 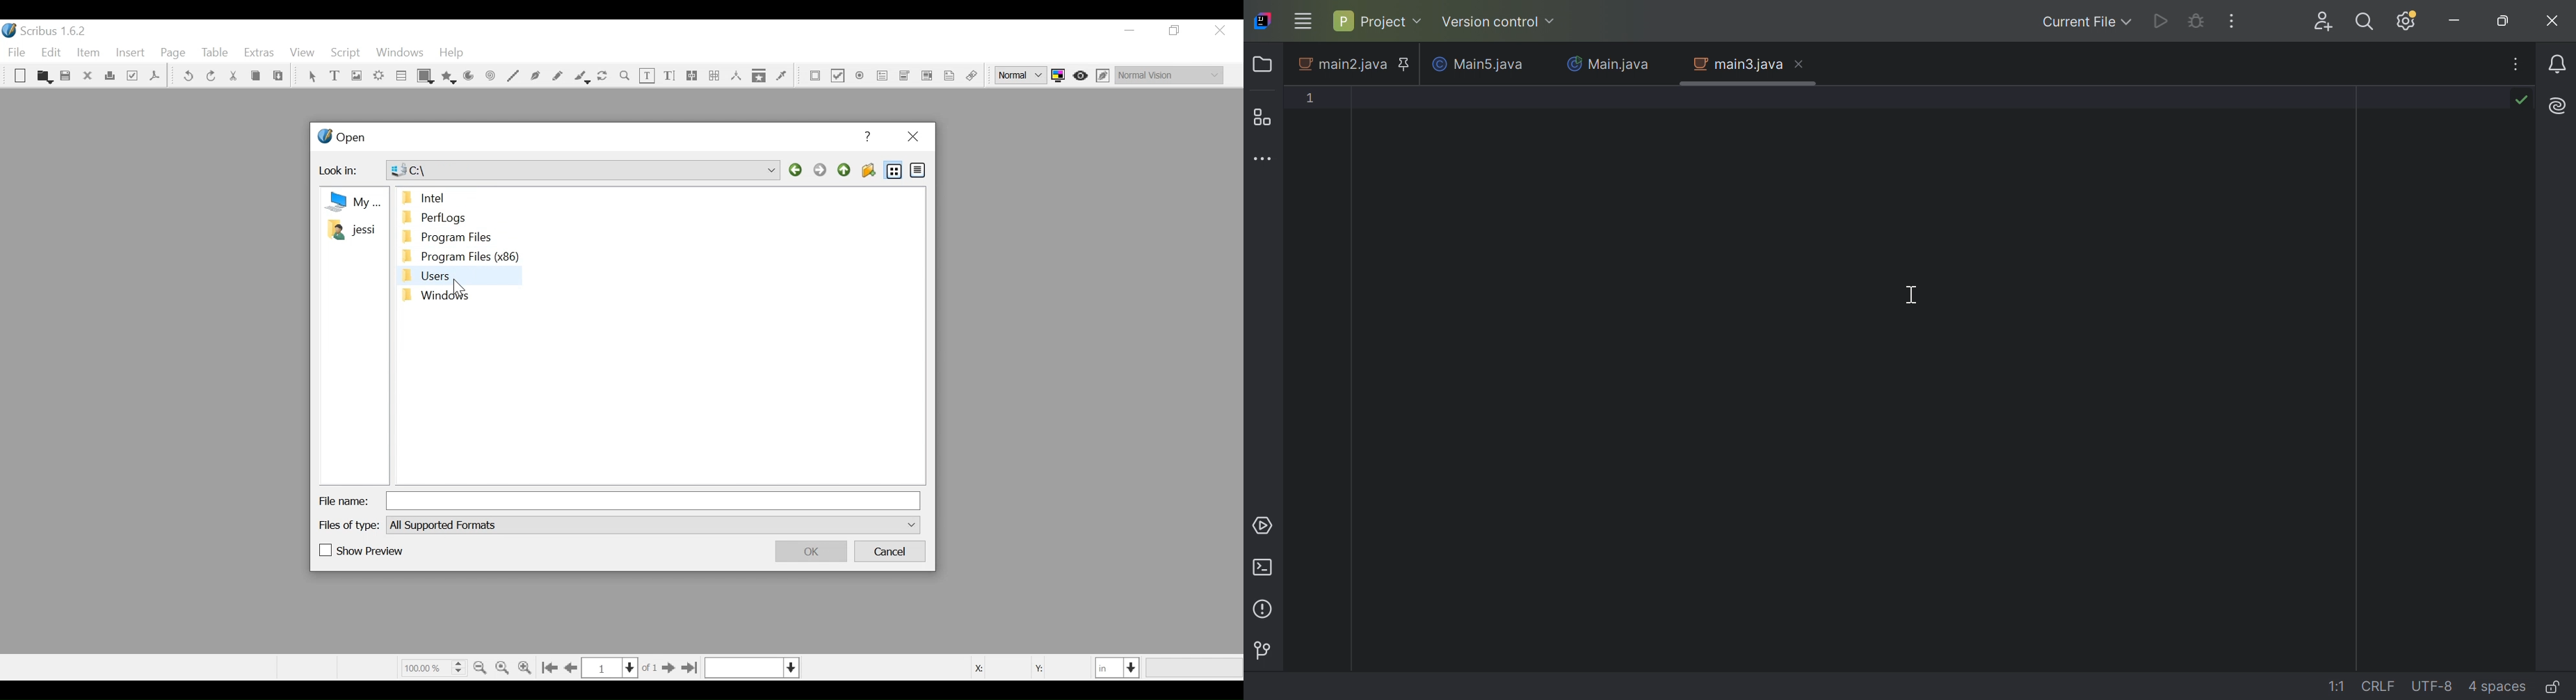 What do you see at coordinates (352, 201) in the screenshot?
I see `my Computer` at bounding box center [352, 201].